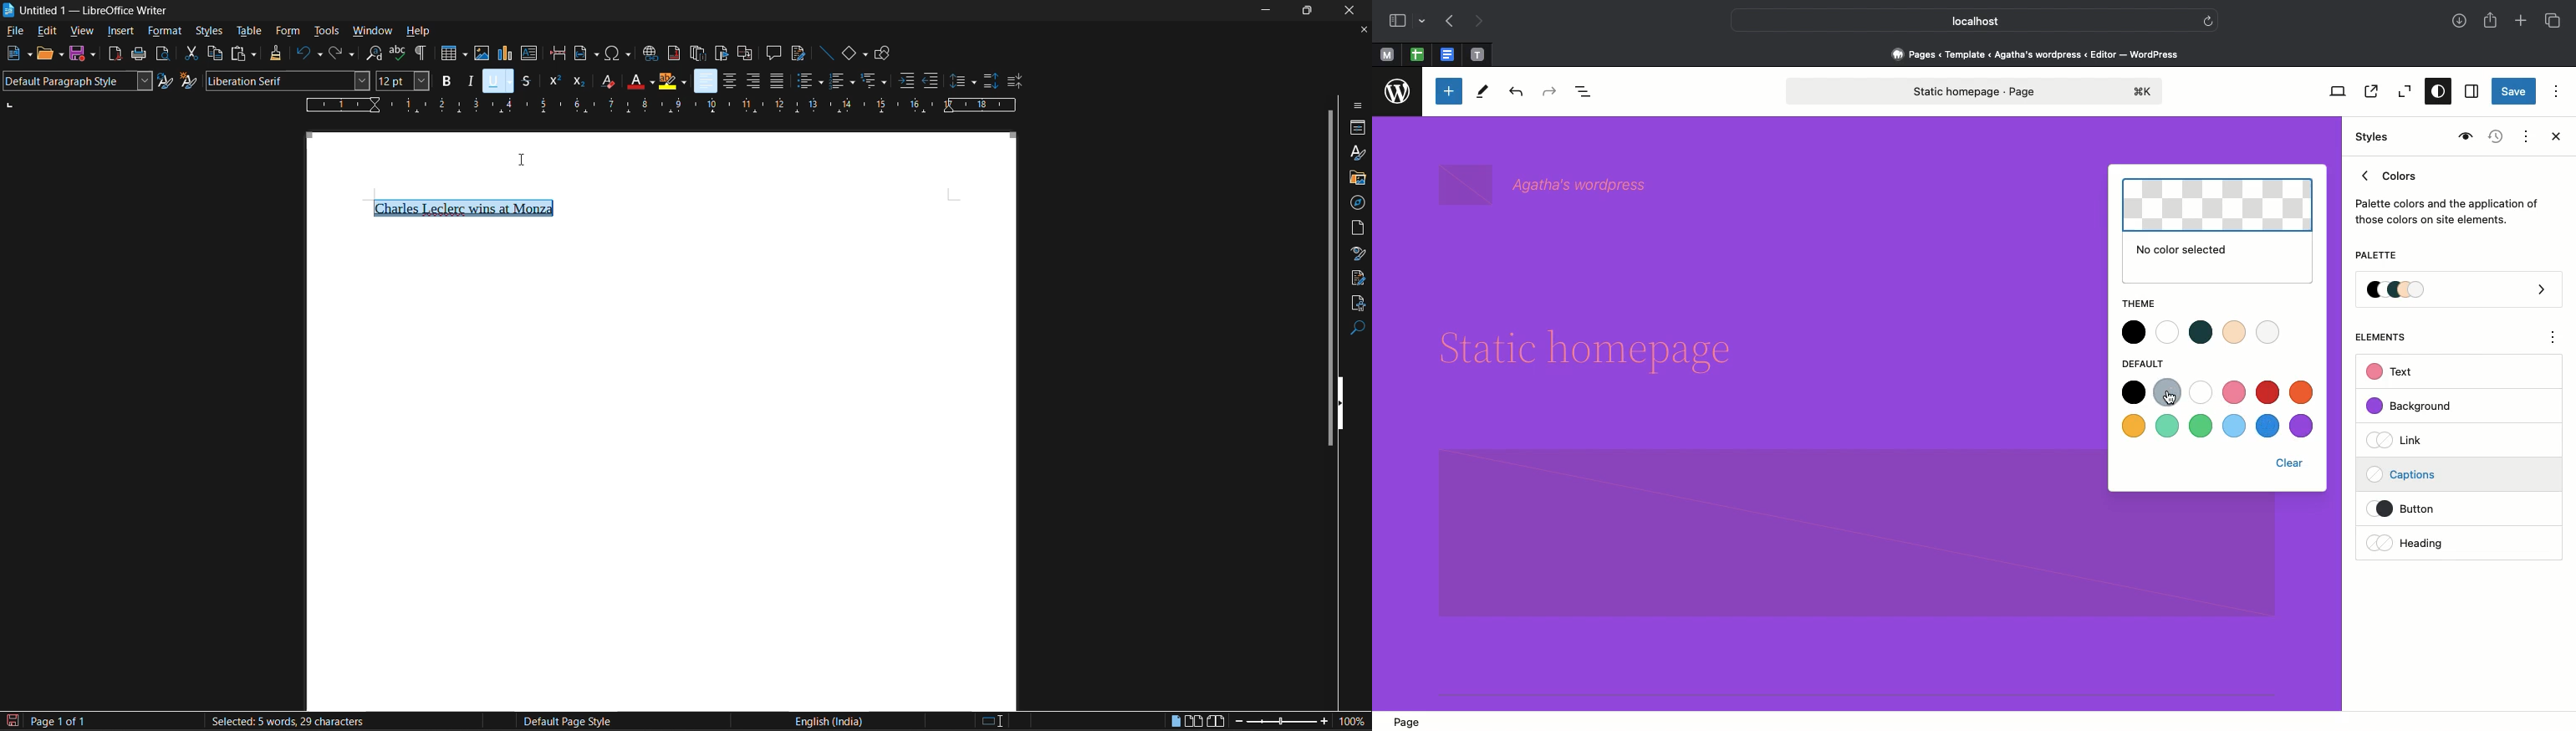 The image size is (2576, 756). I want to click on export directly as PDF, so click(117, 54).